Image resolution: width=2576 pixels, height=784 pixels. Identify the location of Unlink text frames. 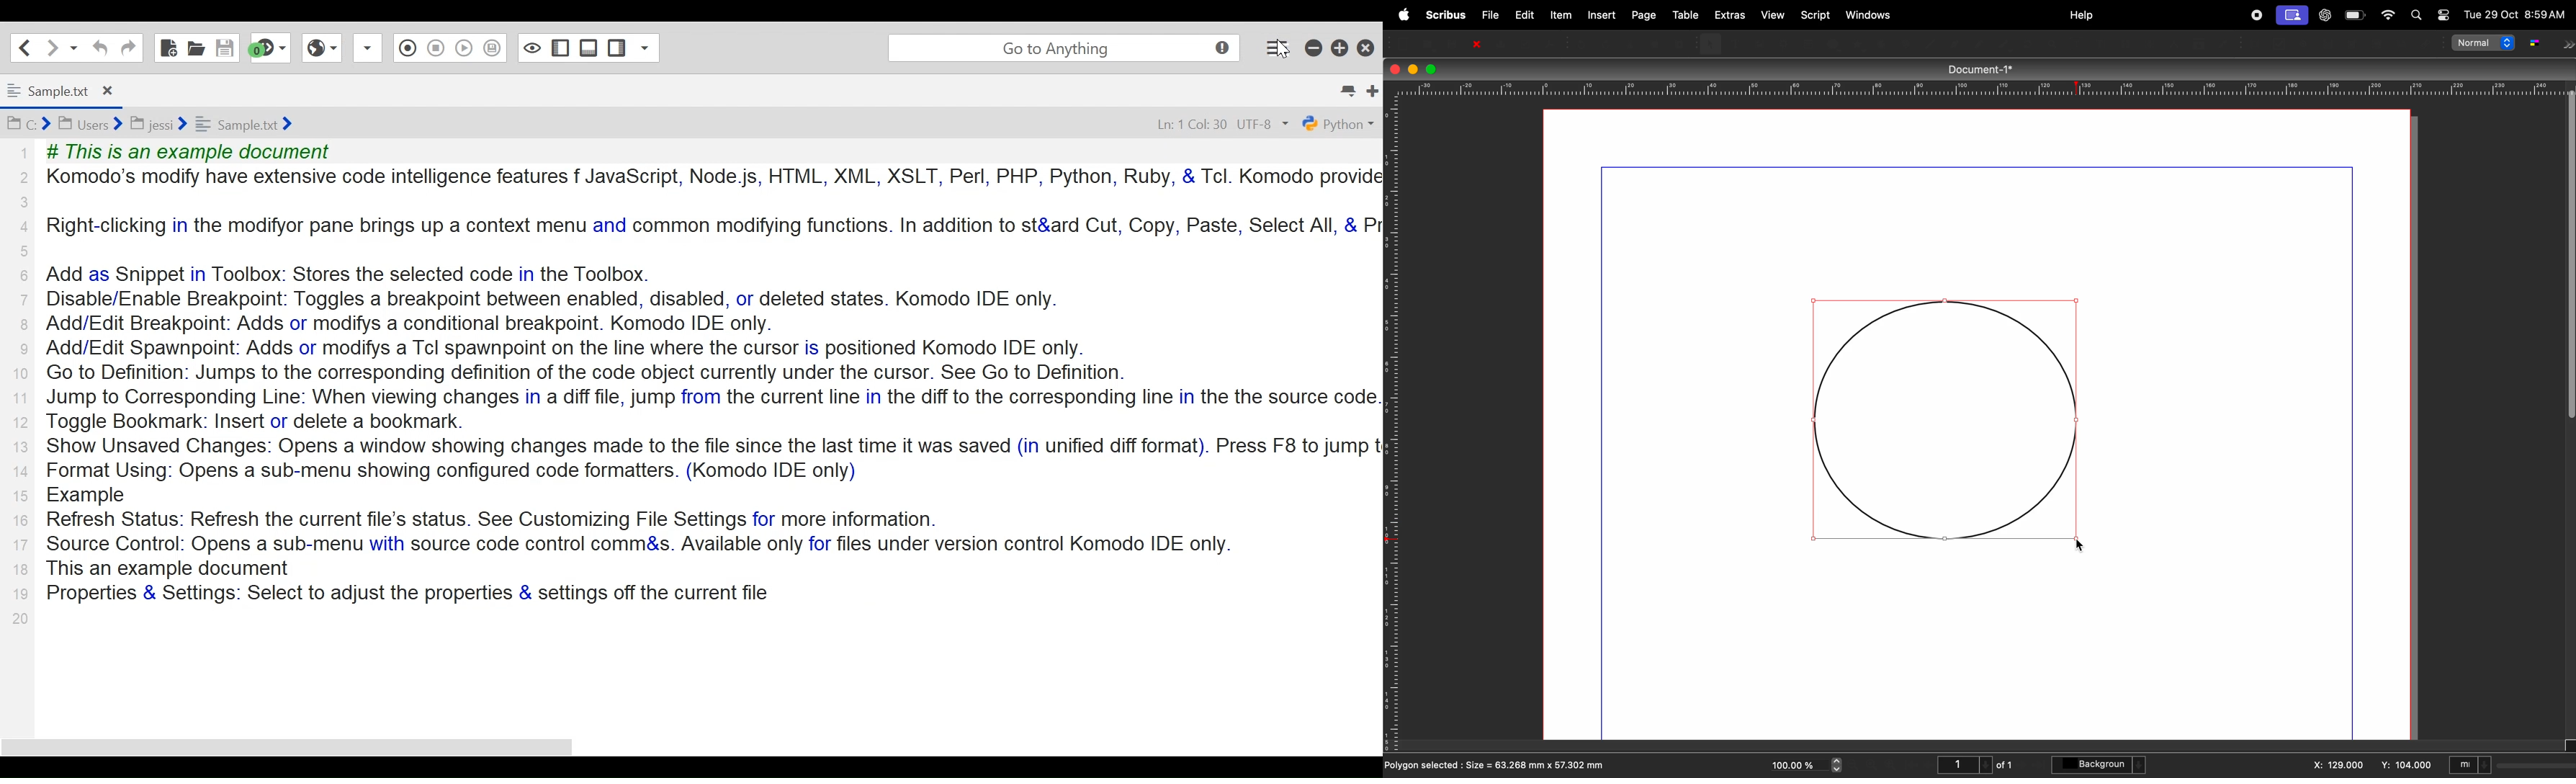
(2149, 44).